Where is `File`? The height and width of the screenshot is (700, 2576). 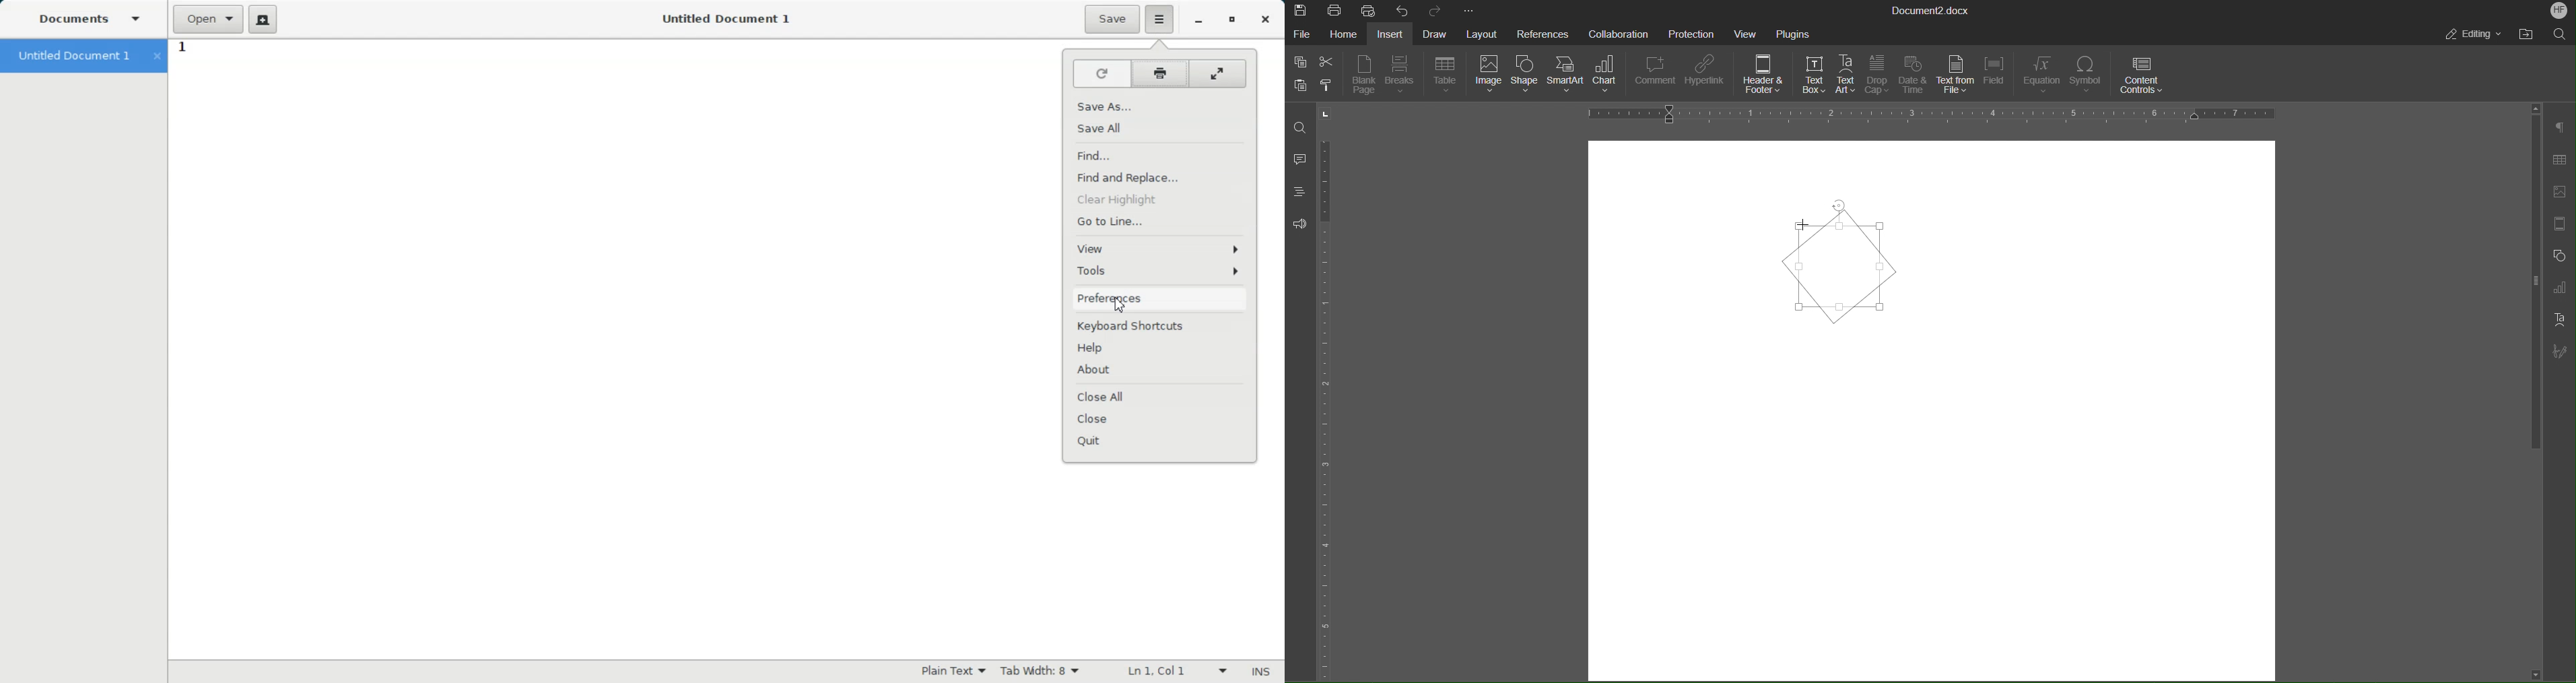 File is located at coordinates (1302, 32).